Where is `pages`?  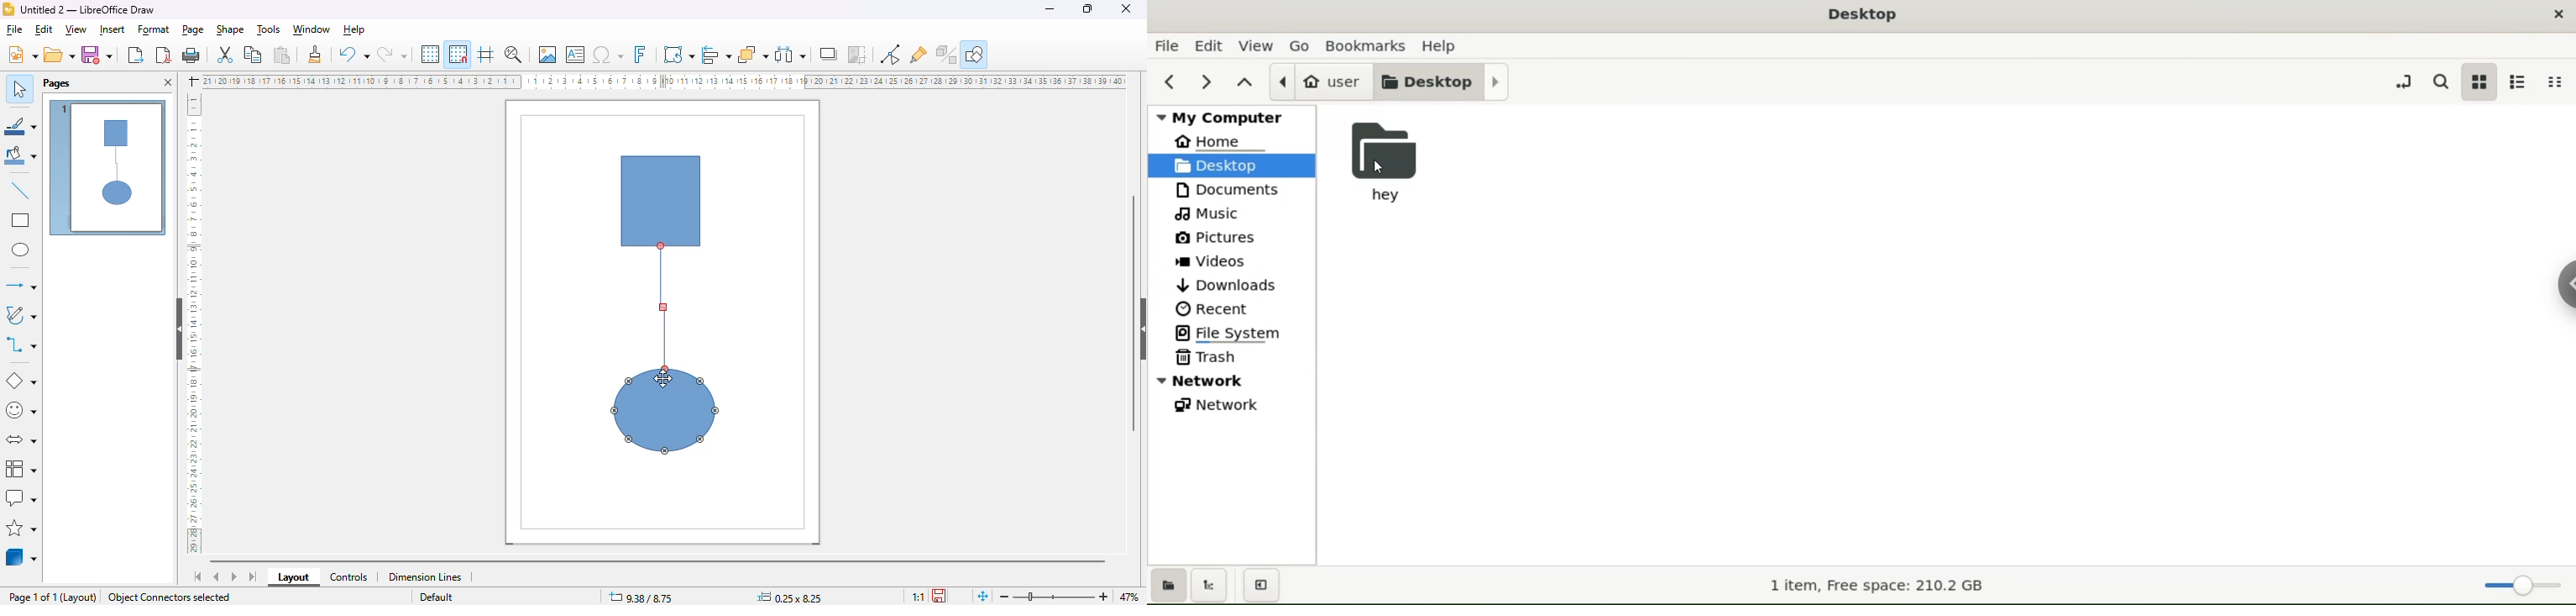 pages is located at coordinates (56, 82).